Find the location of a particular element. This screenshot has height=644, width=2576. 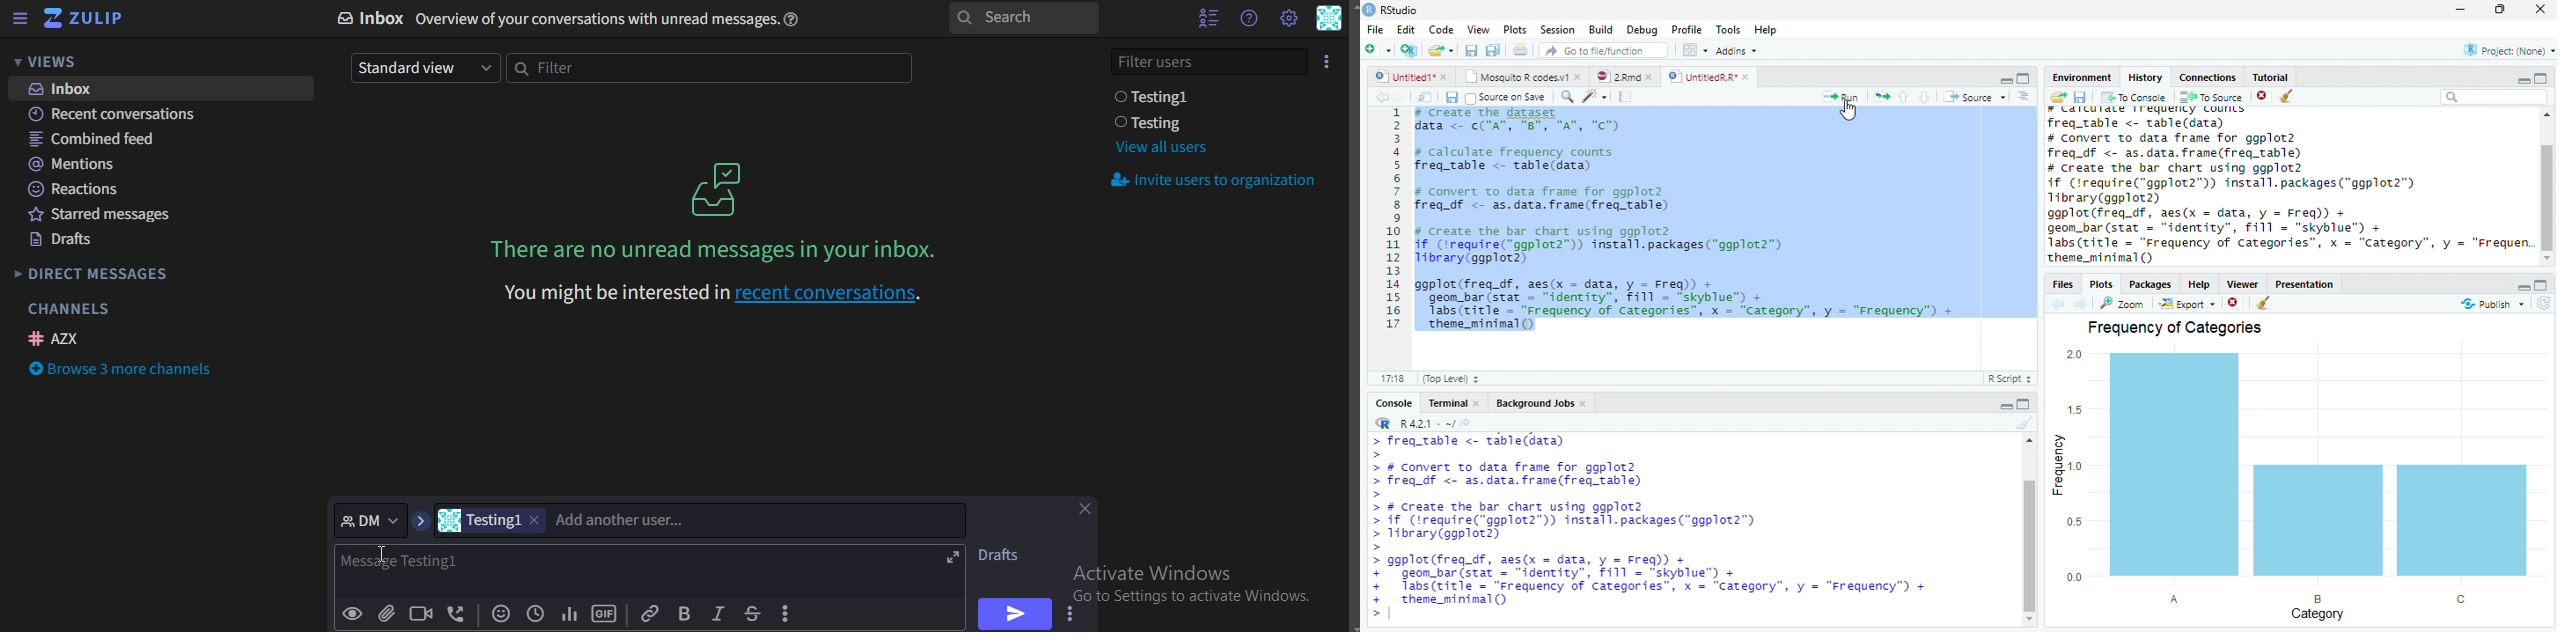

Frequency is located at coordinates (2069, 465).